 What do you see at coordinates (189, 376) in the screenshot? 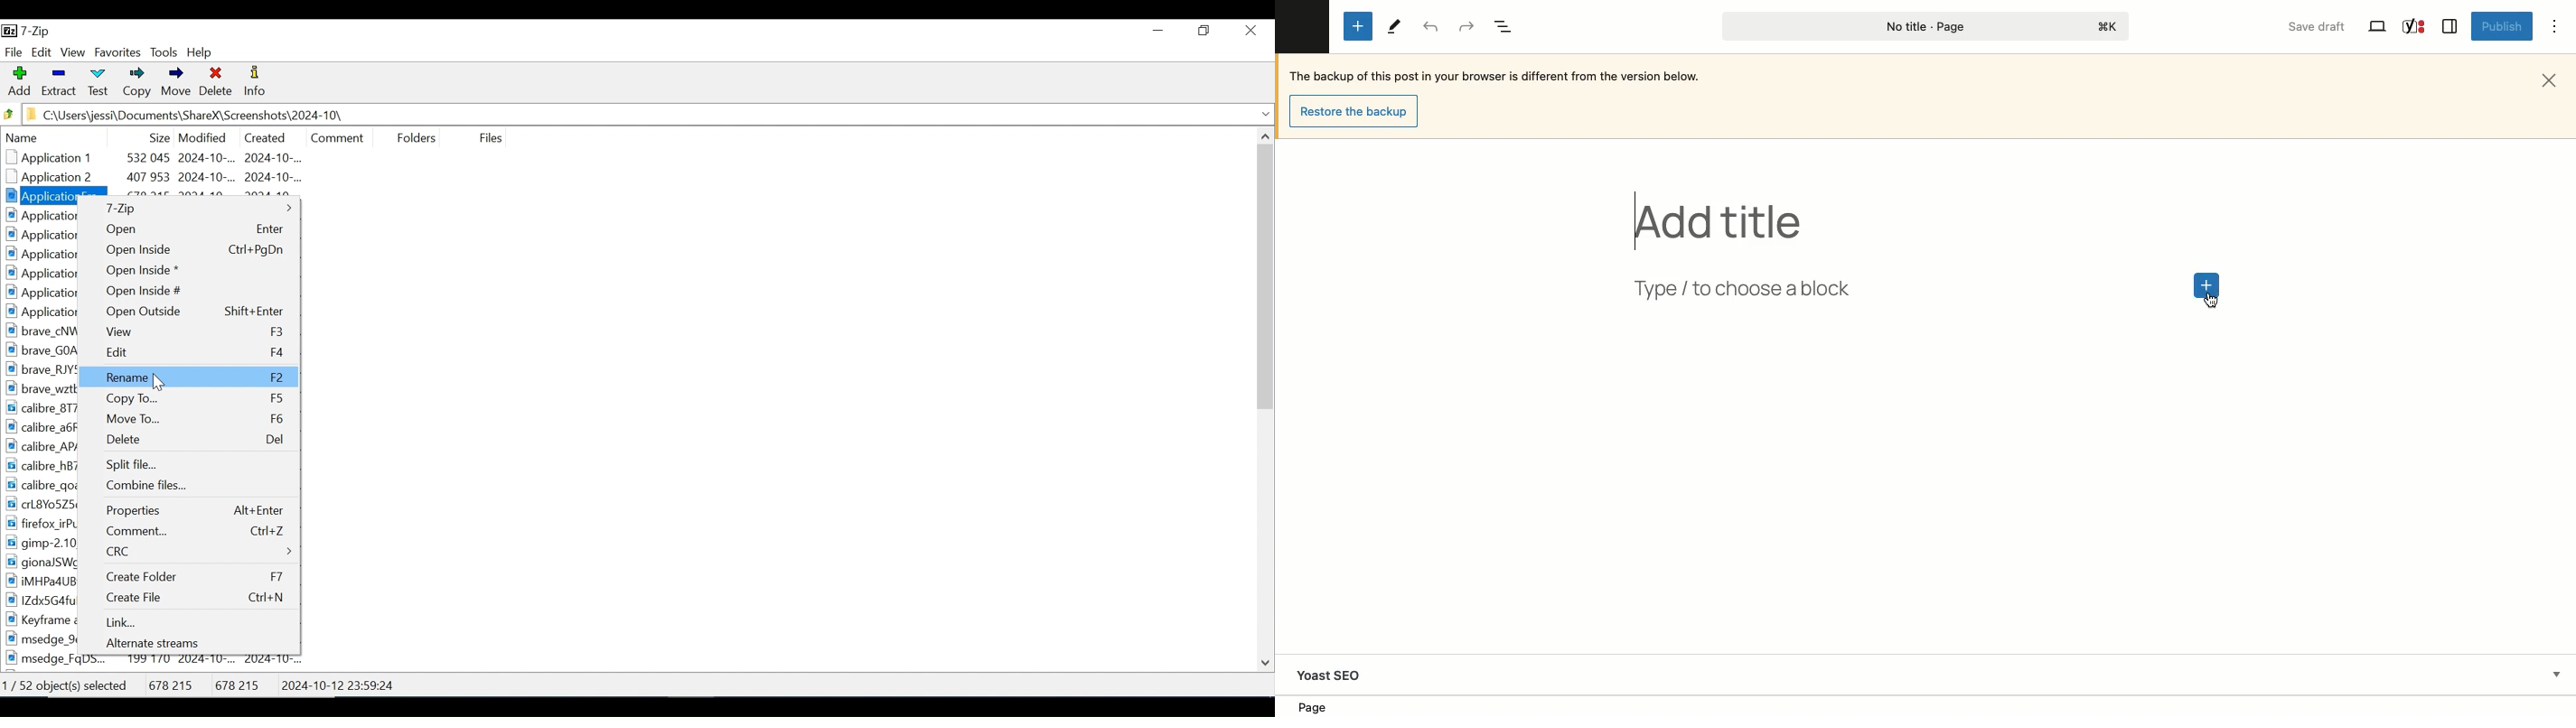
I see `Rename` at bounding box center [189, 376].